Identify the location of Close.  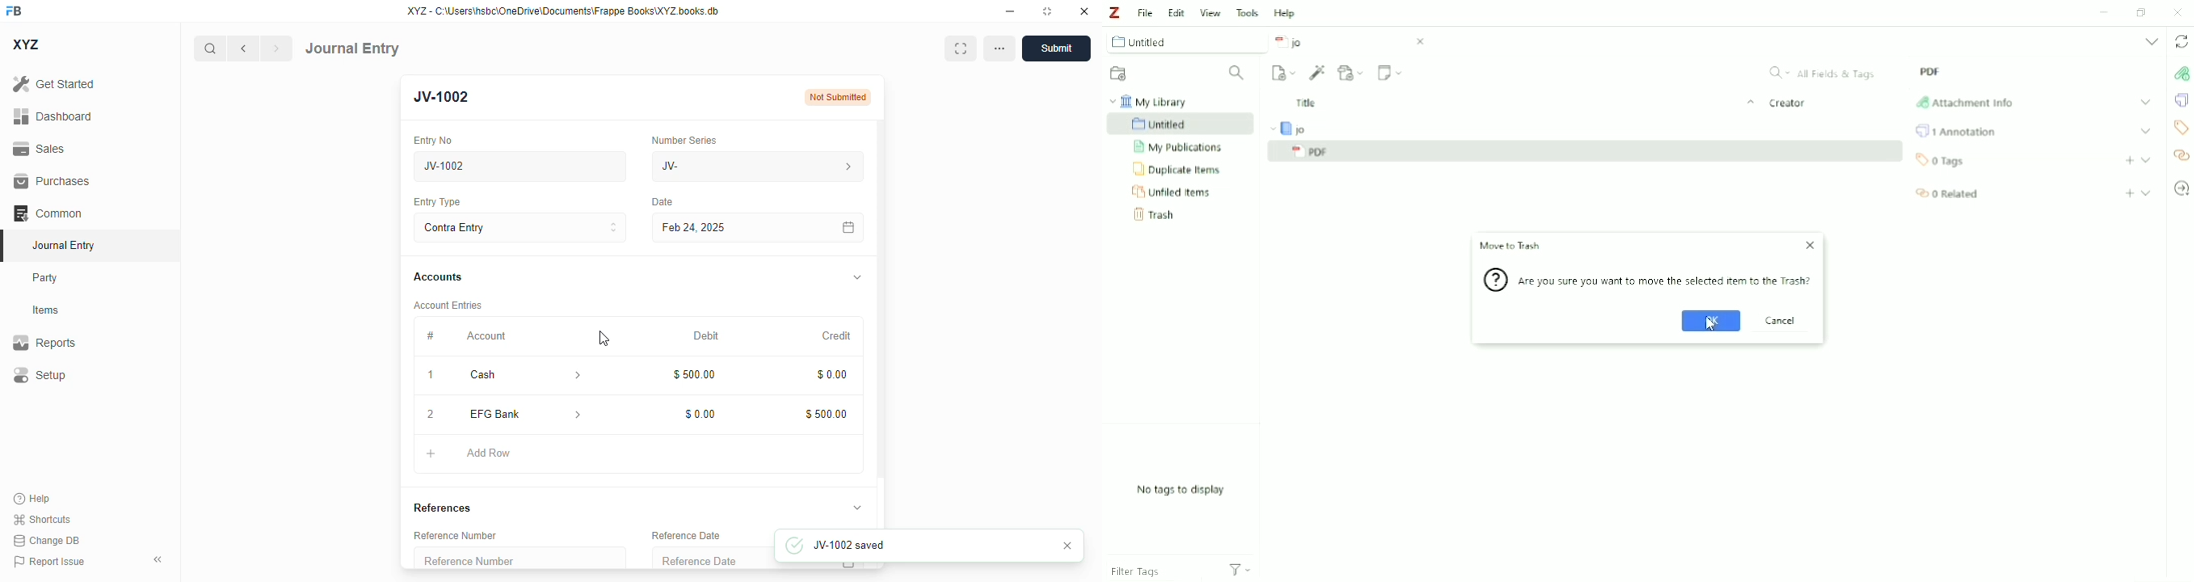
(2178, 12).